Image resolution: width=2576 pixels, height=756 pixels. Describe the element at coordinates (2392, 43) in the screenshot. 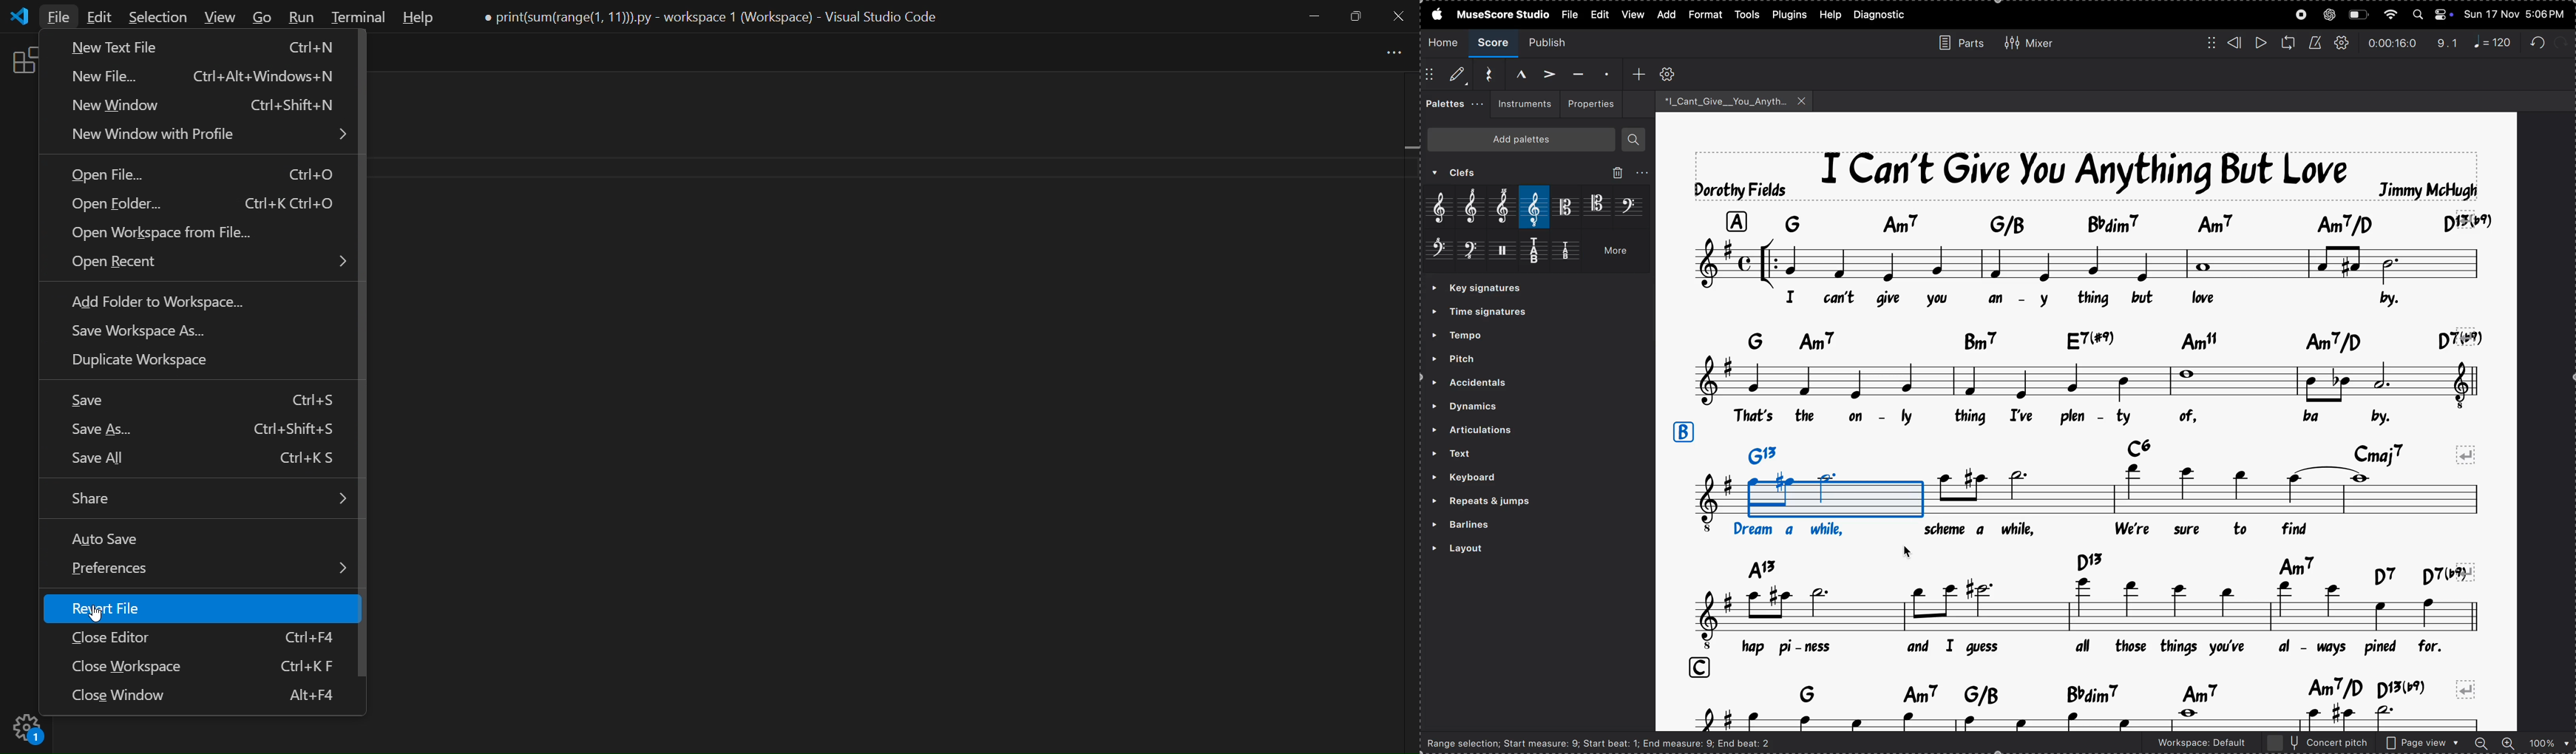

I see `time frame` at that location.